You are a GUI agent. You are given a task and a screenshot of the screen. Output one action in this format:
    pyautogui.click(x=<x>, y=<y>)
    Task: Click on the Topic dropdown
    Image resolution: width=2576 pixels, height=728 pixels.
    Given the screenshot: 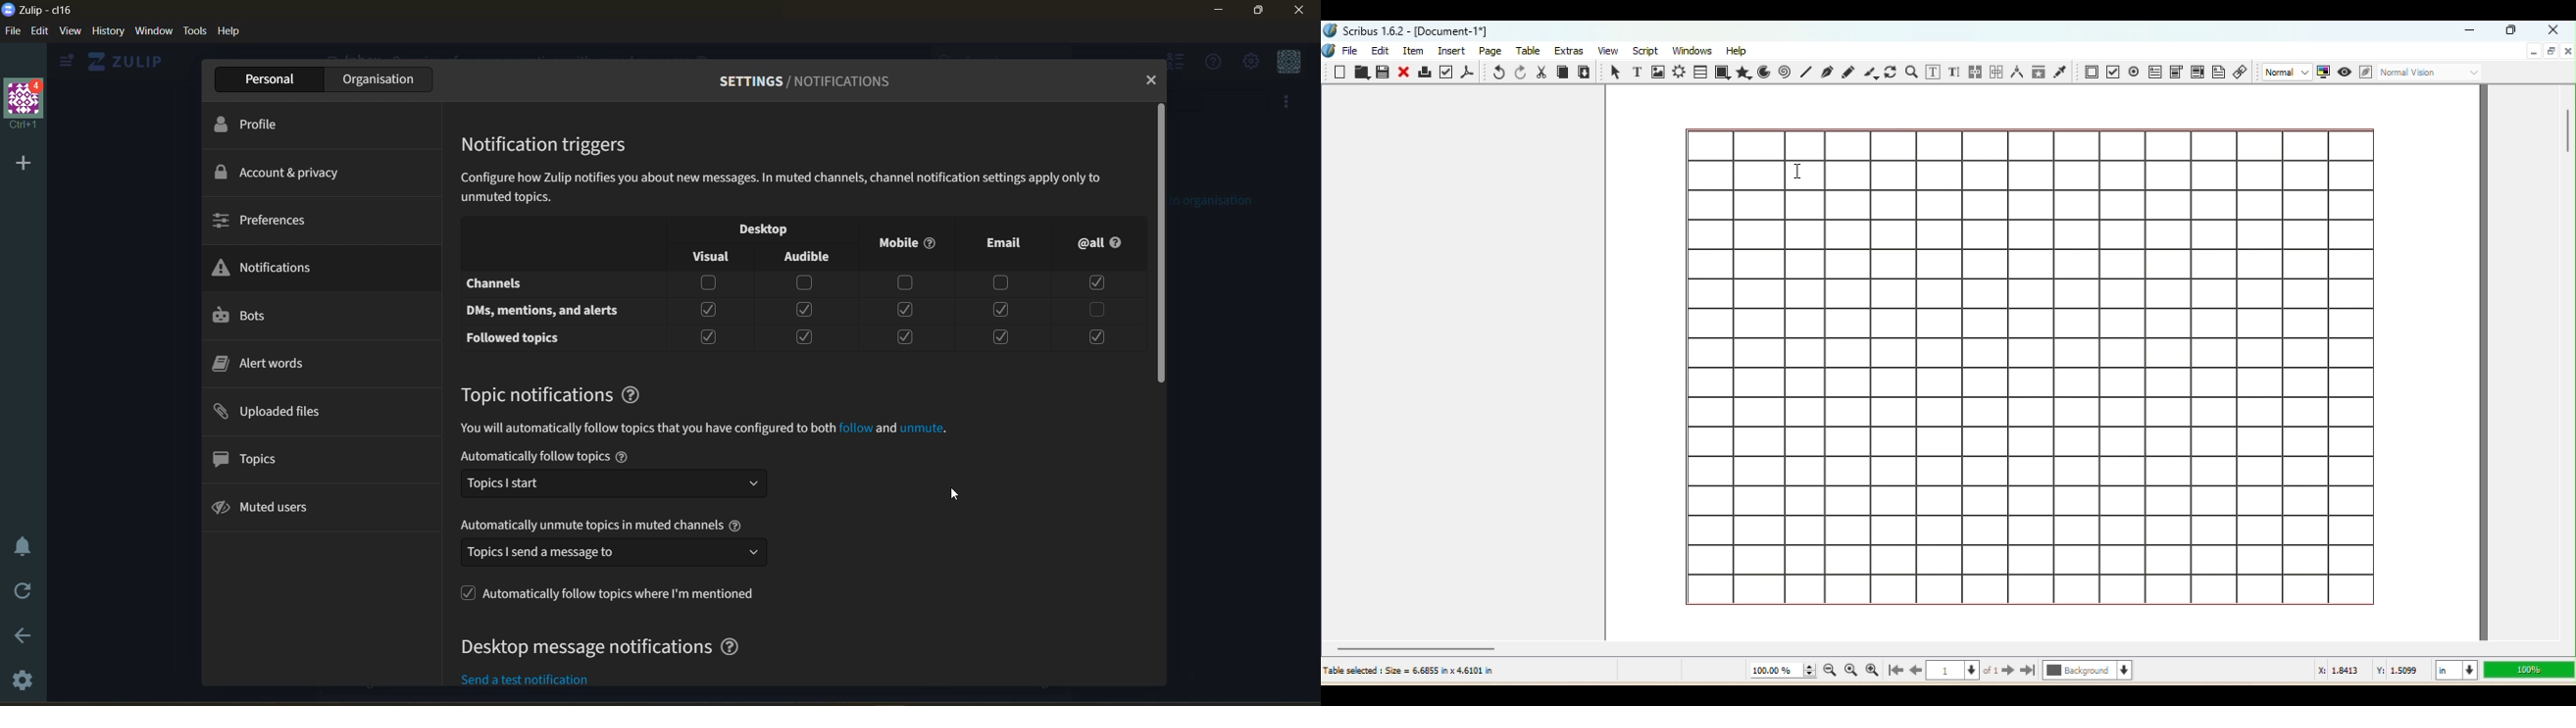 What is the action you would take?
    pyautogui.click(x=617, y=488)
    